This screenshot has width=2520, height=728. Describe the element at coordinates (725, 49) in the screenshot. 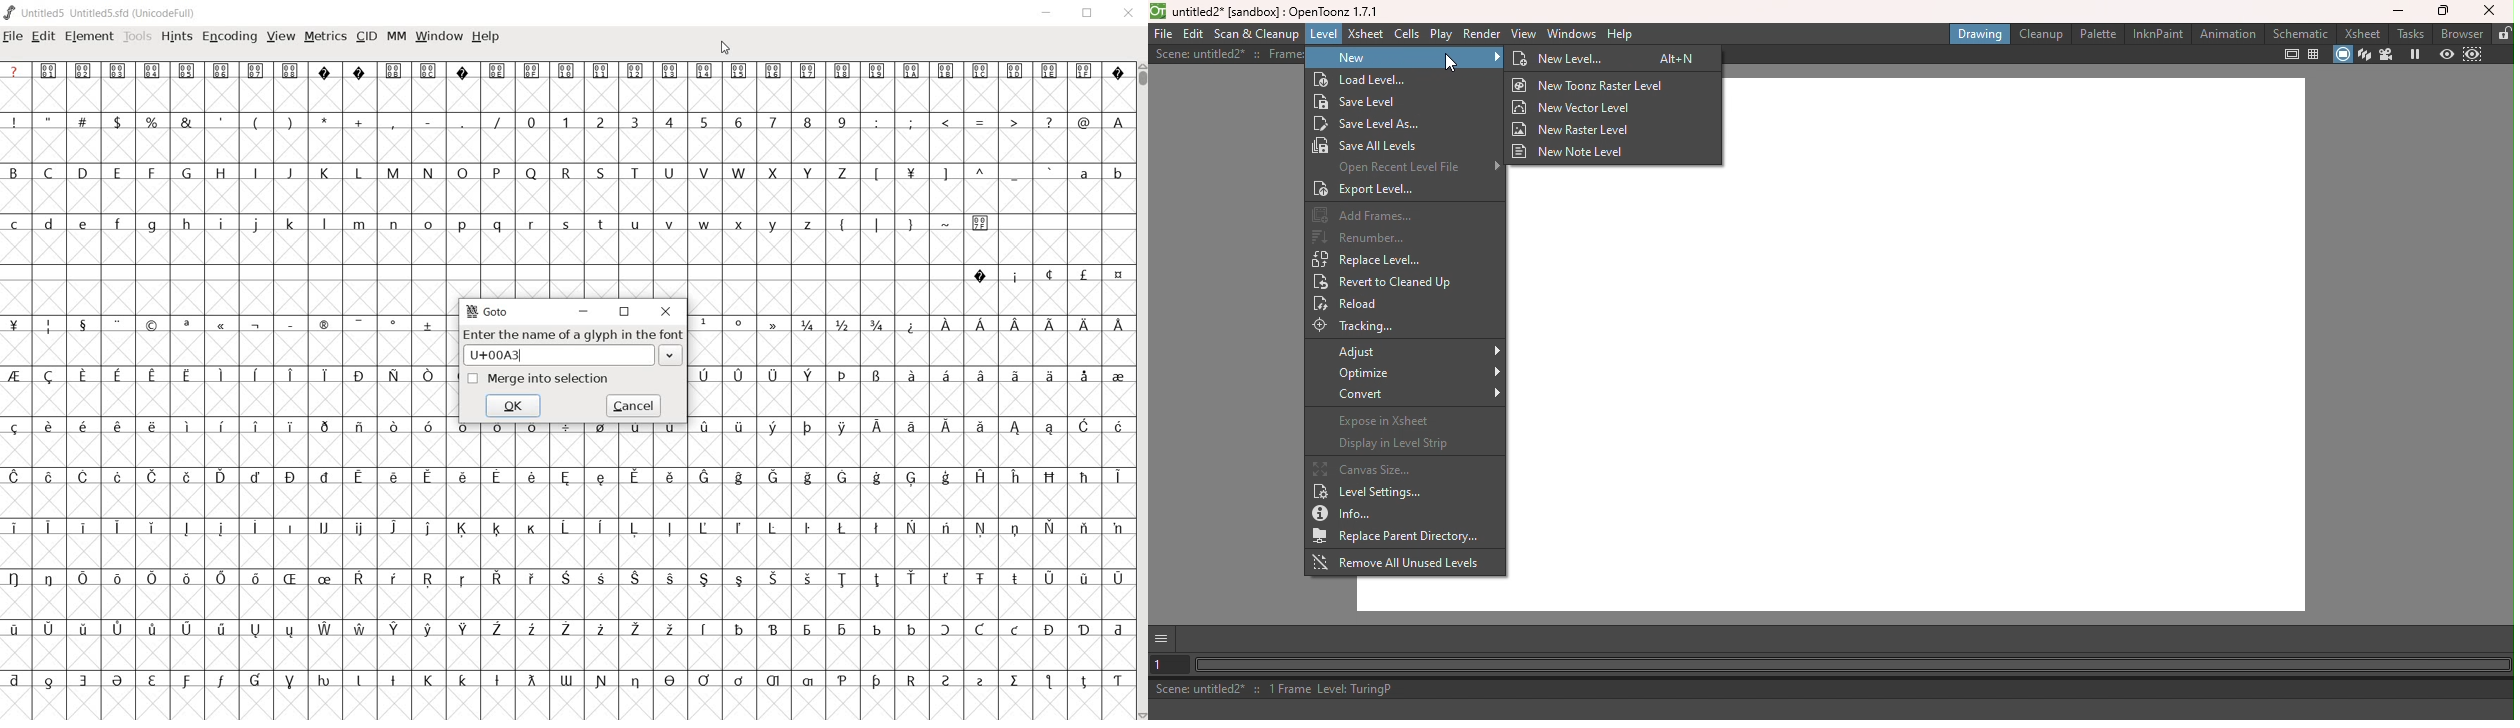

I see `CURSOR` at that location.